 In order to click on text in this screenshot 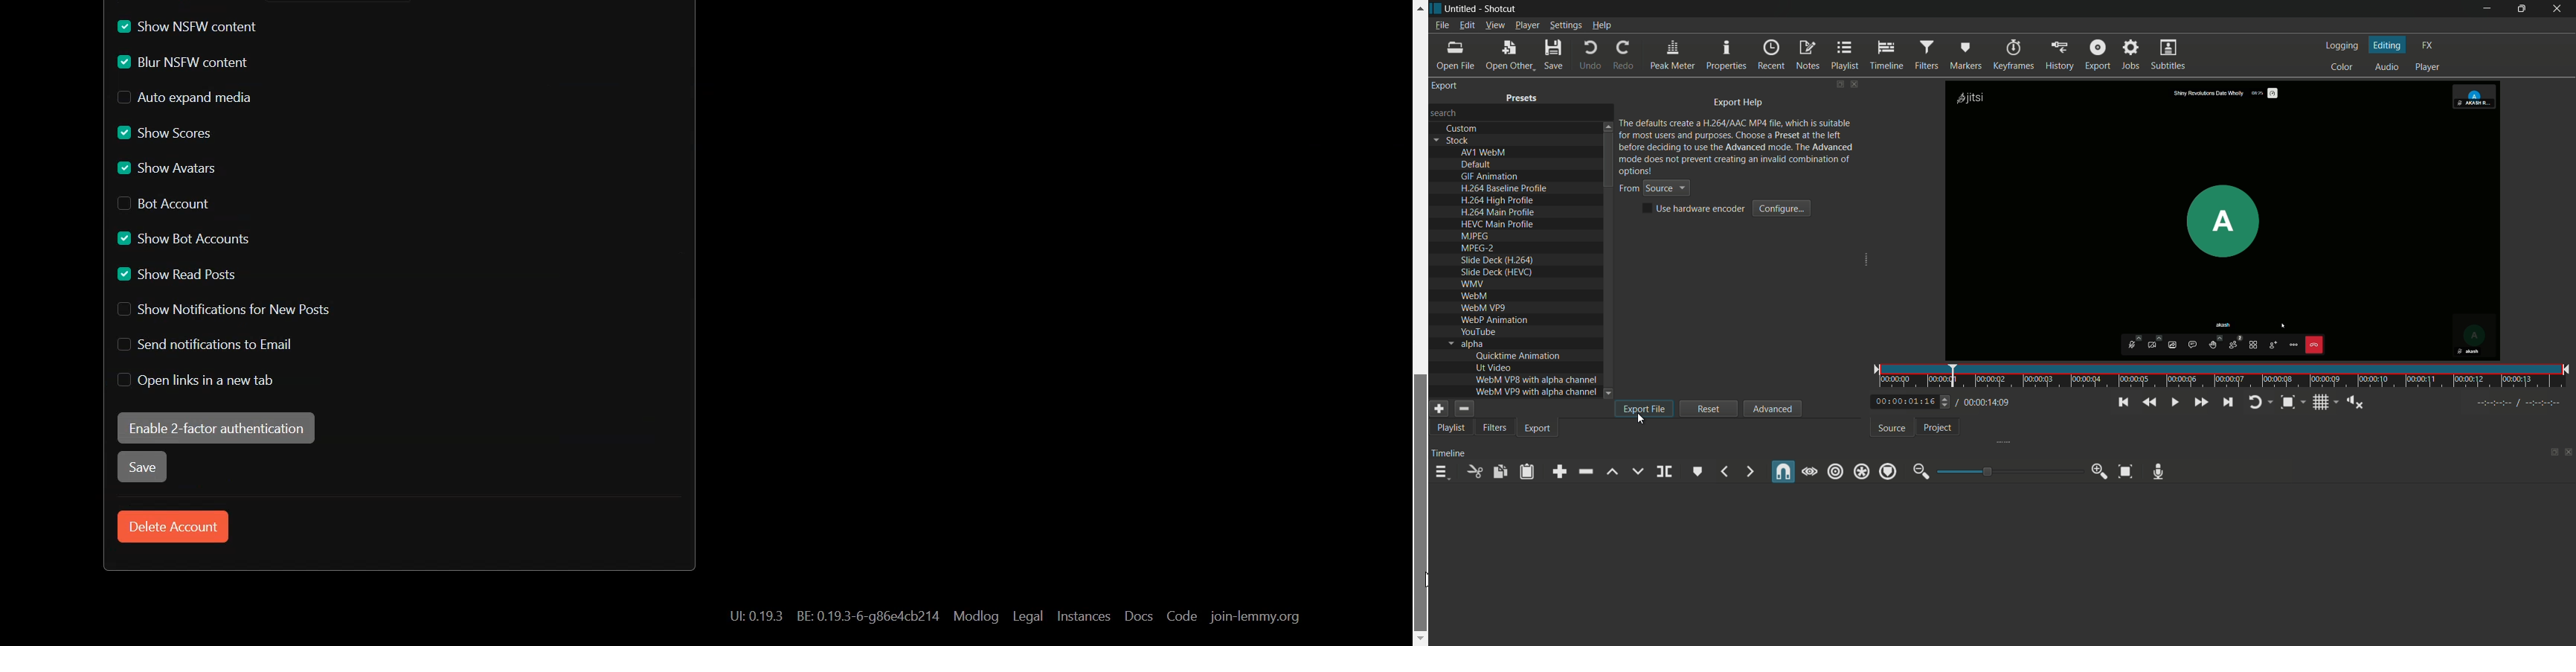, I will do `click(1504, 188)`.